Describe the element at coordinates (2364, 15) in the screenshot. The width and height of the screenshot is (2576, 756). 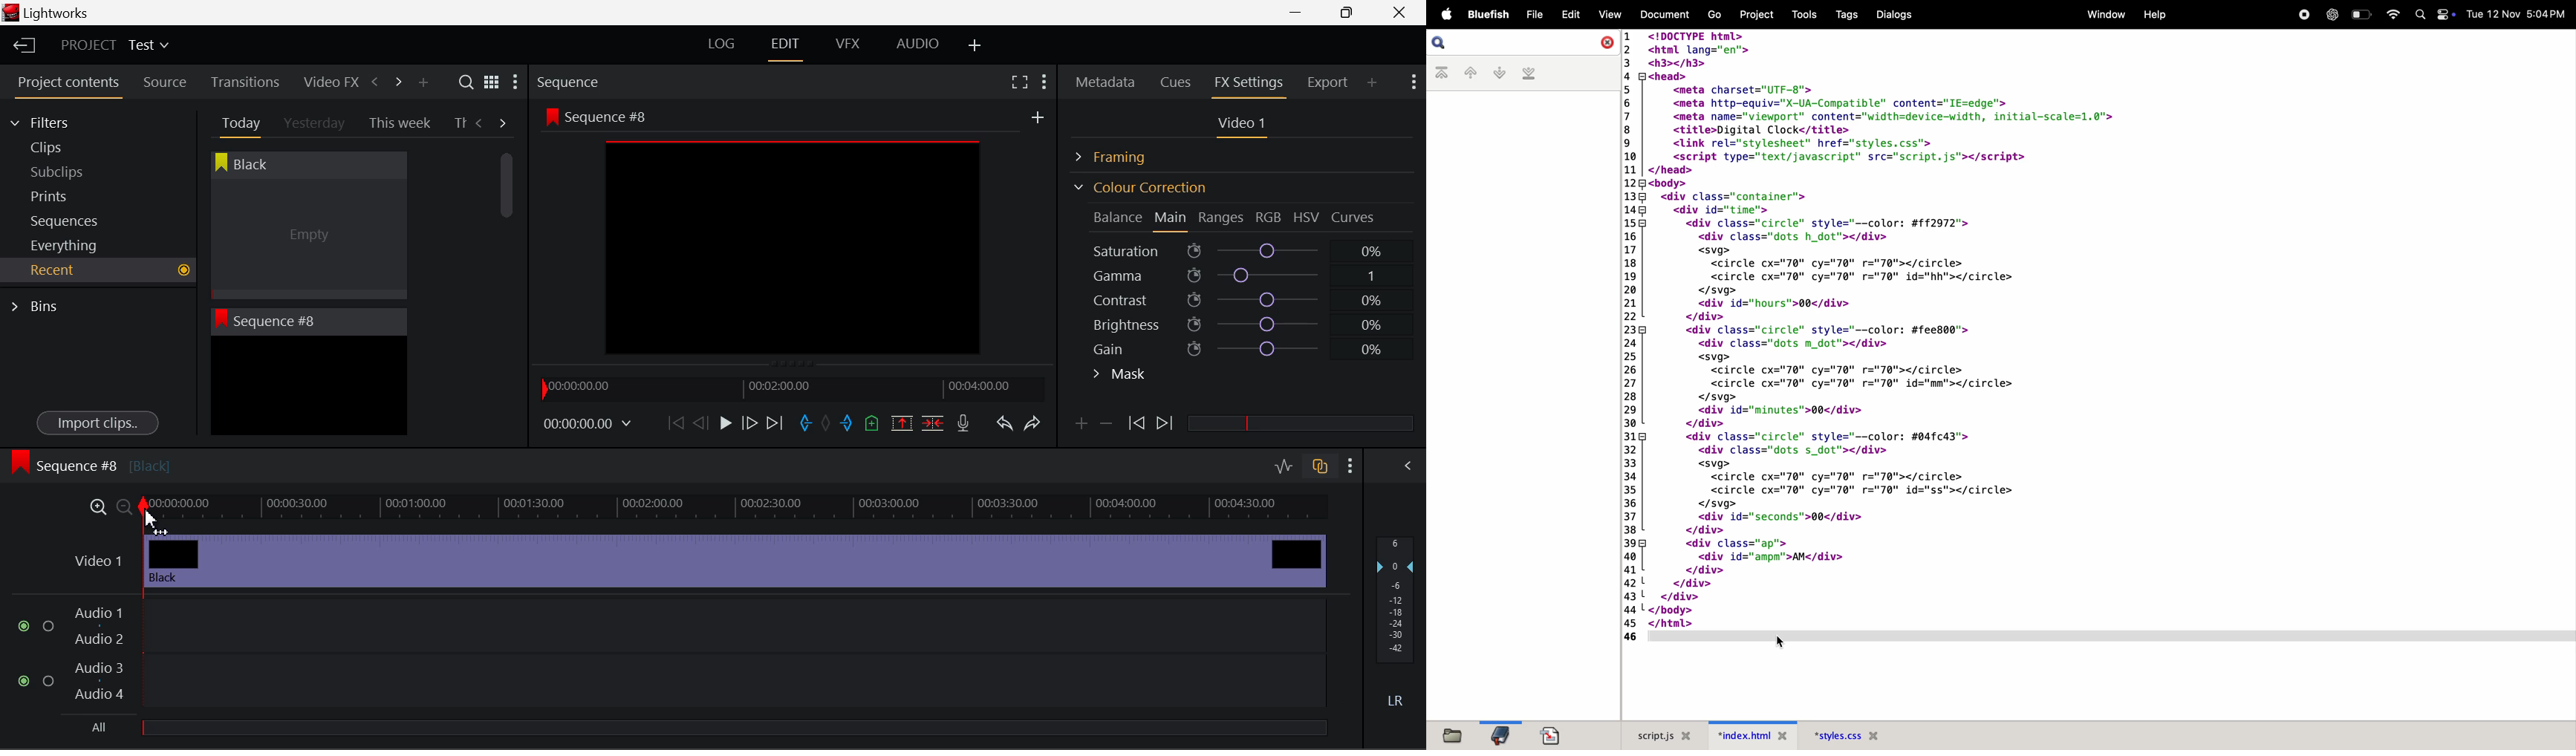
I see `battery` at that location.